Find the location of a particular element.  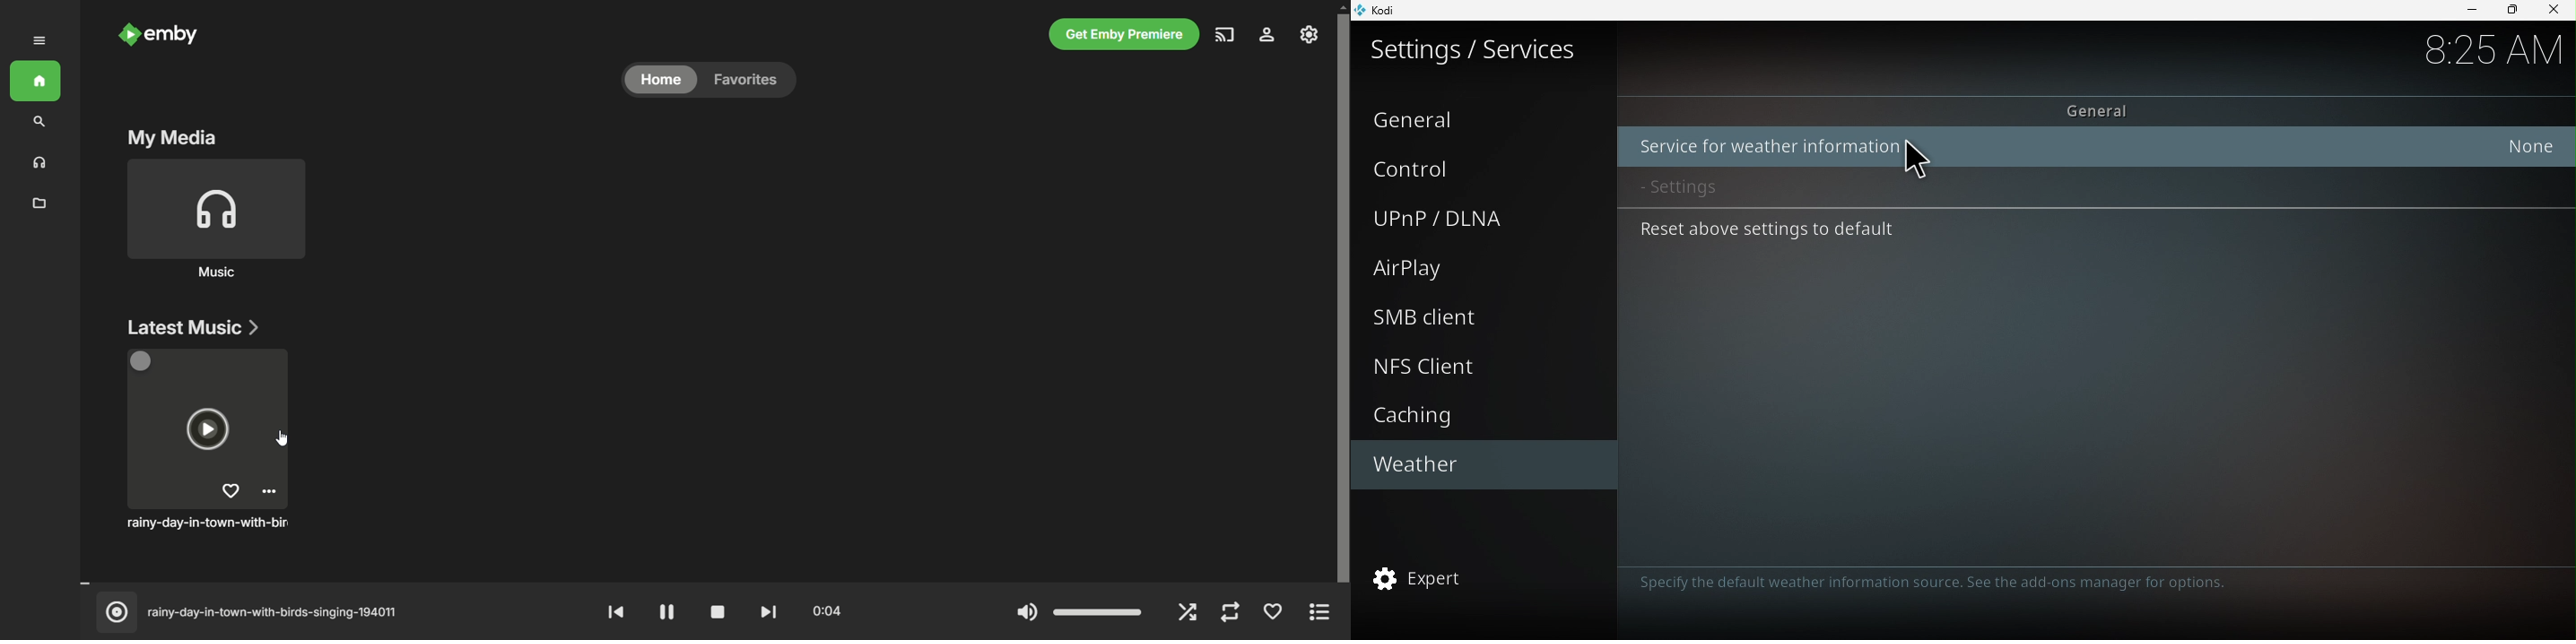

pause is located at coordinates (719, 613).